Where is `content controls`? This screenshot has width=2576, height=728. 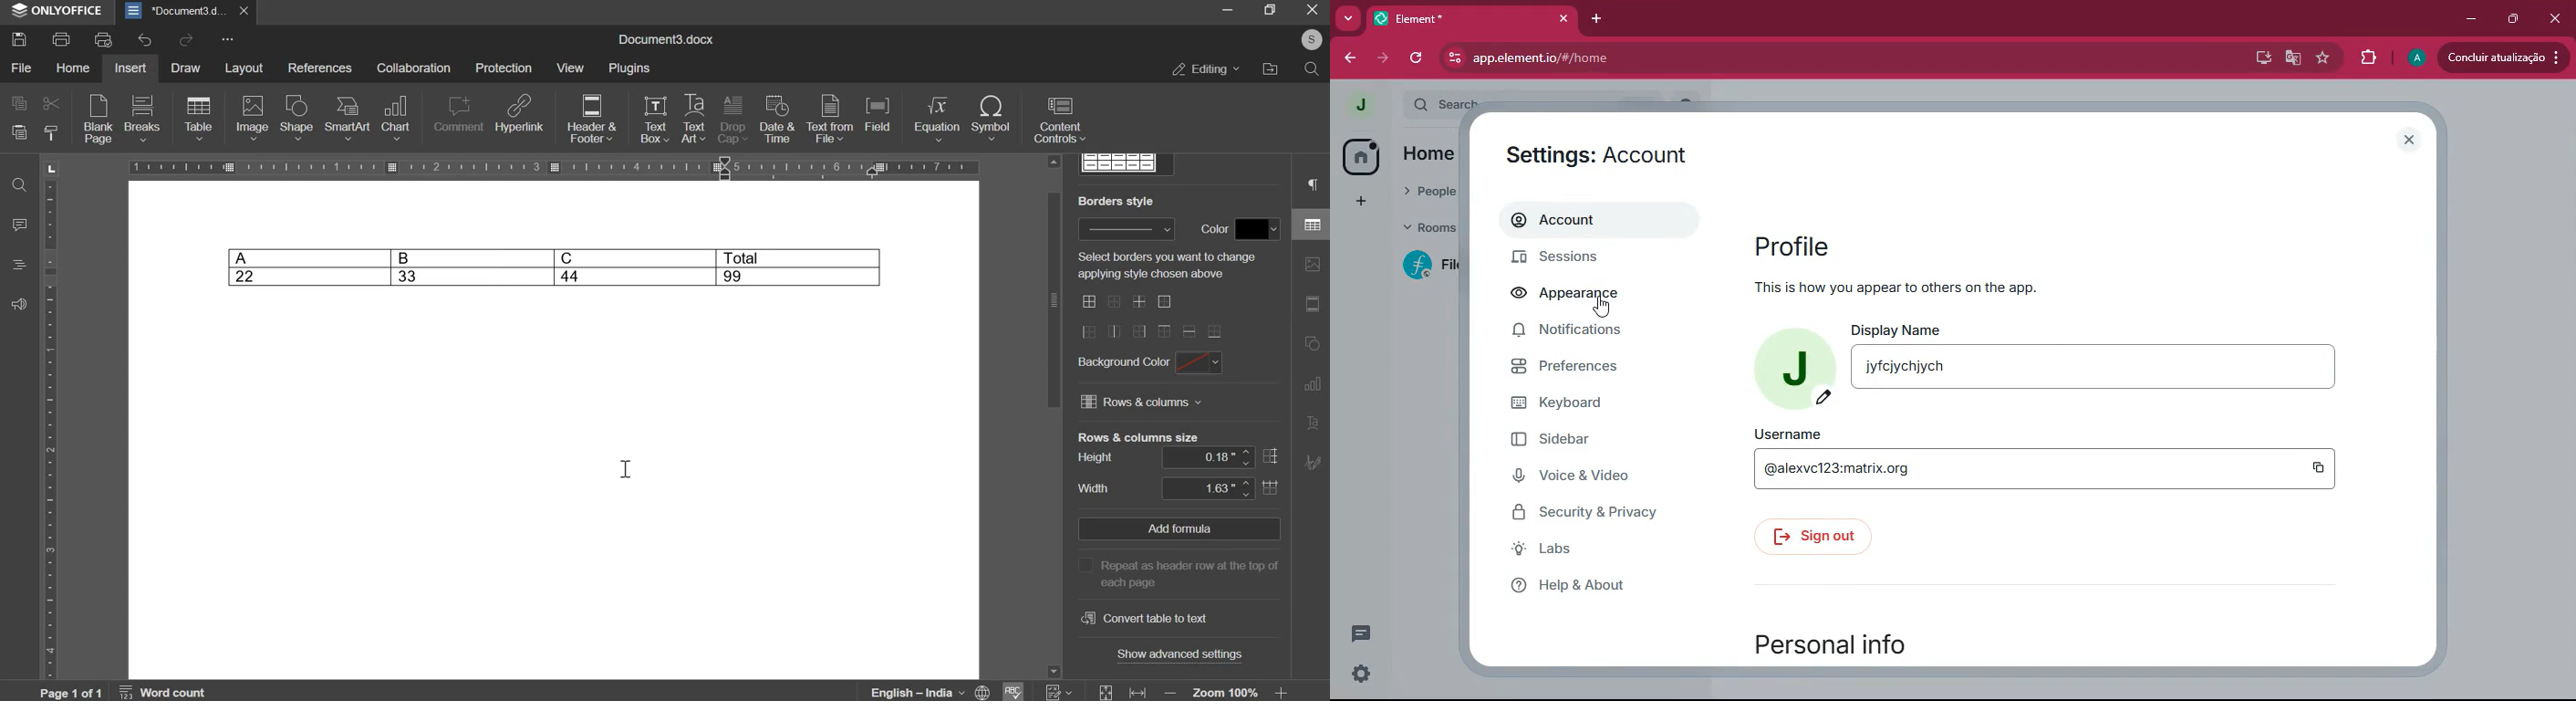
content controls is located at coordinates (1059, 121).